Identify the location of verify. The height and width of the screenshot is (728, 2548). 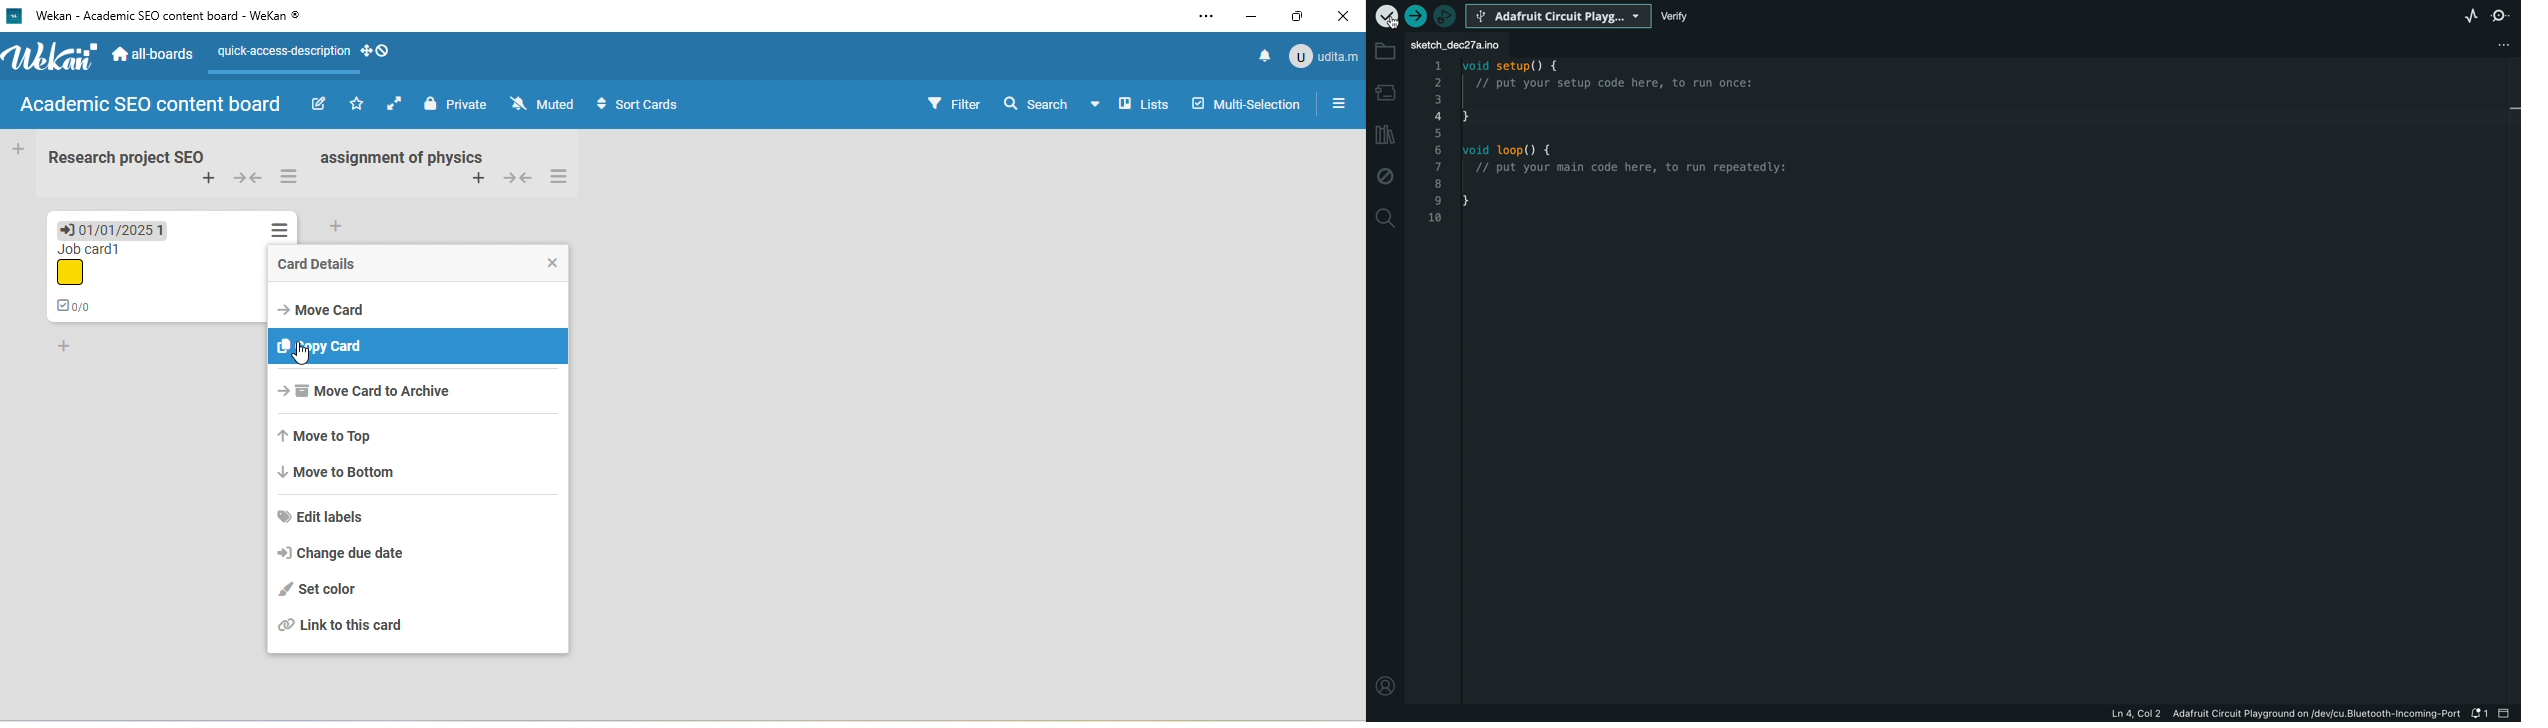
(1681, 16).